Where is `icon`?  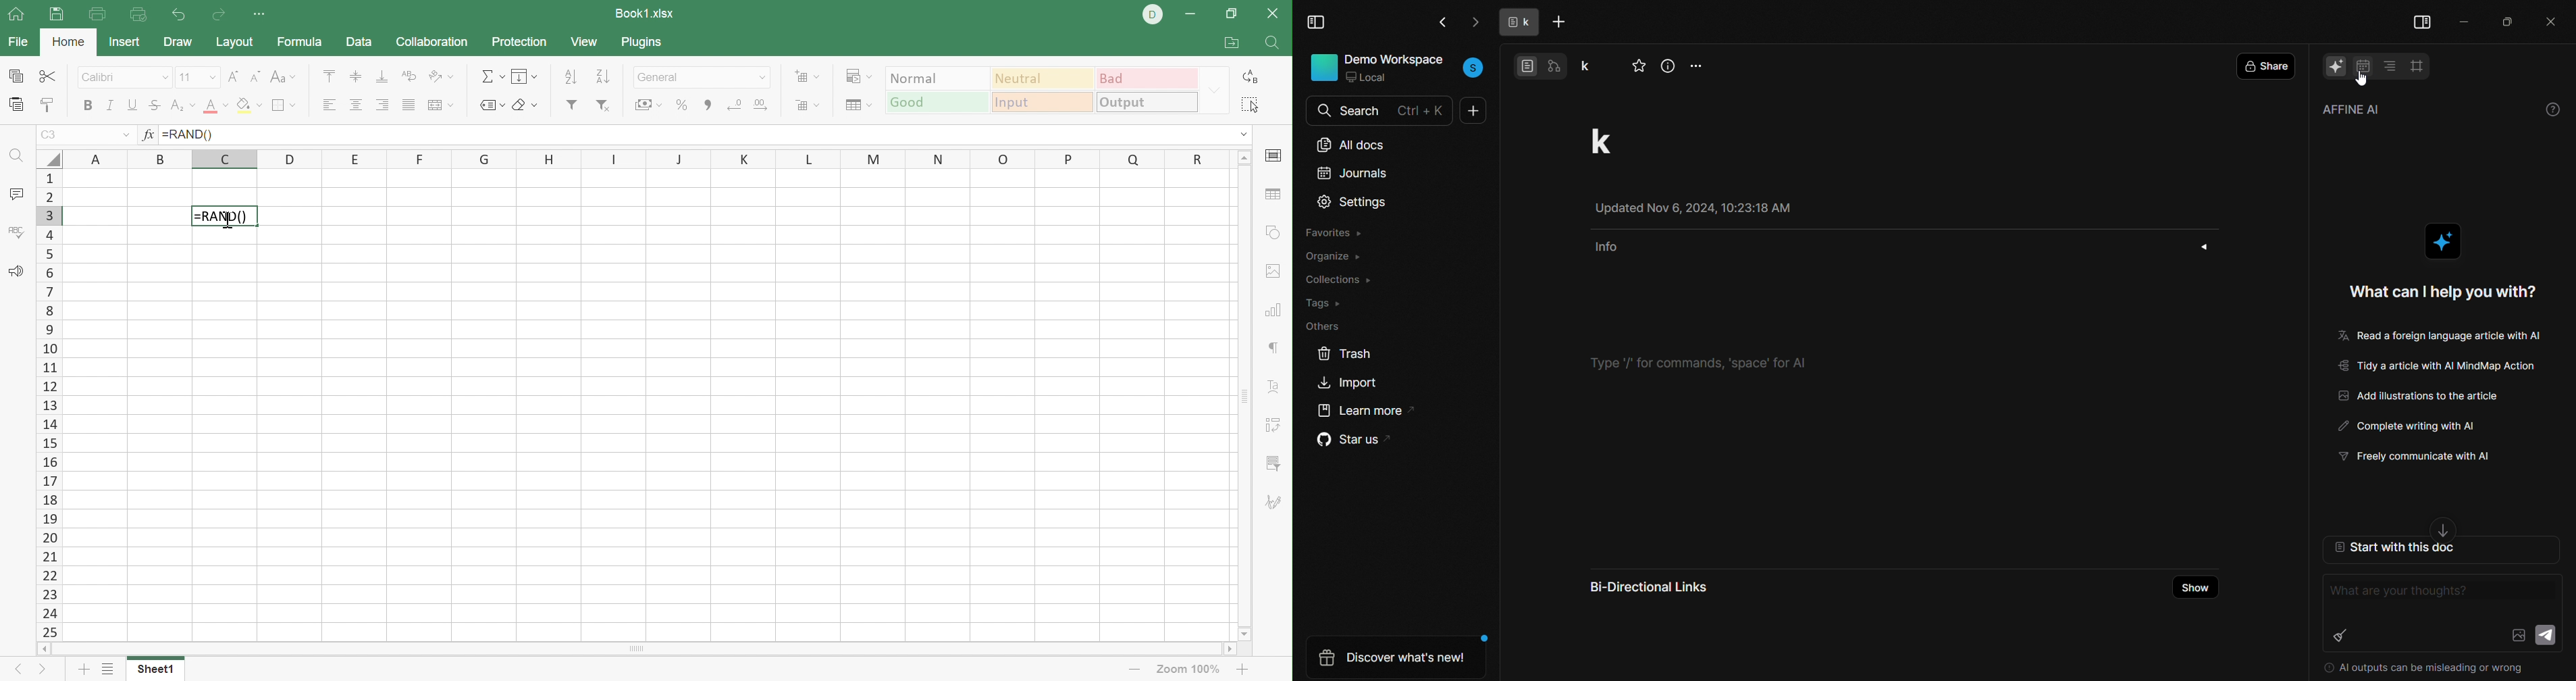
icon is located at coordinates (1324, 67).